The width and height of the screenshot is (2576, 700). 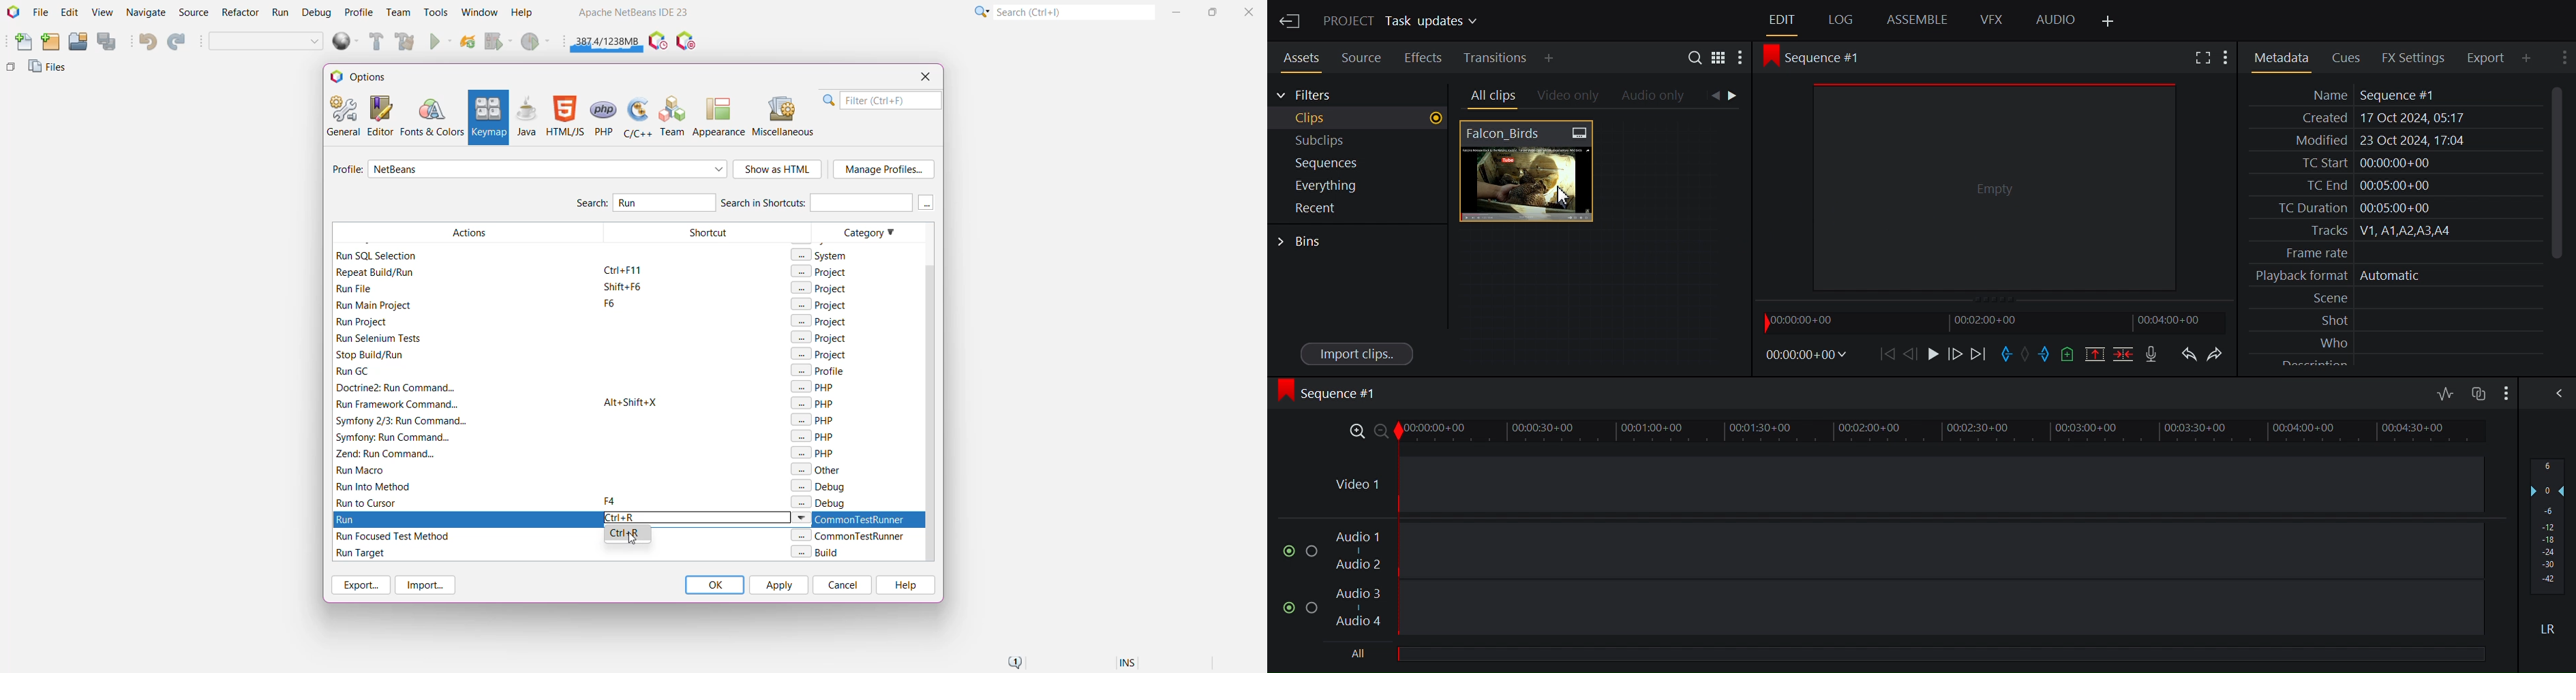 I want to click on Maximize, so click(x=1215, y=11).